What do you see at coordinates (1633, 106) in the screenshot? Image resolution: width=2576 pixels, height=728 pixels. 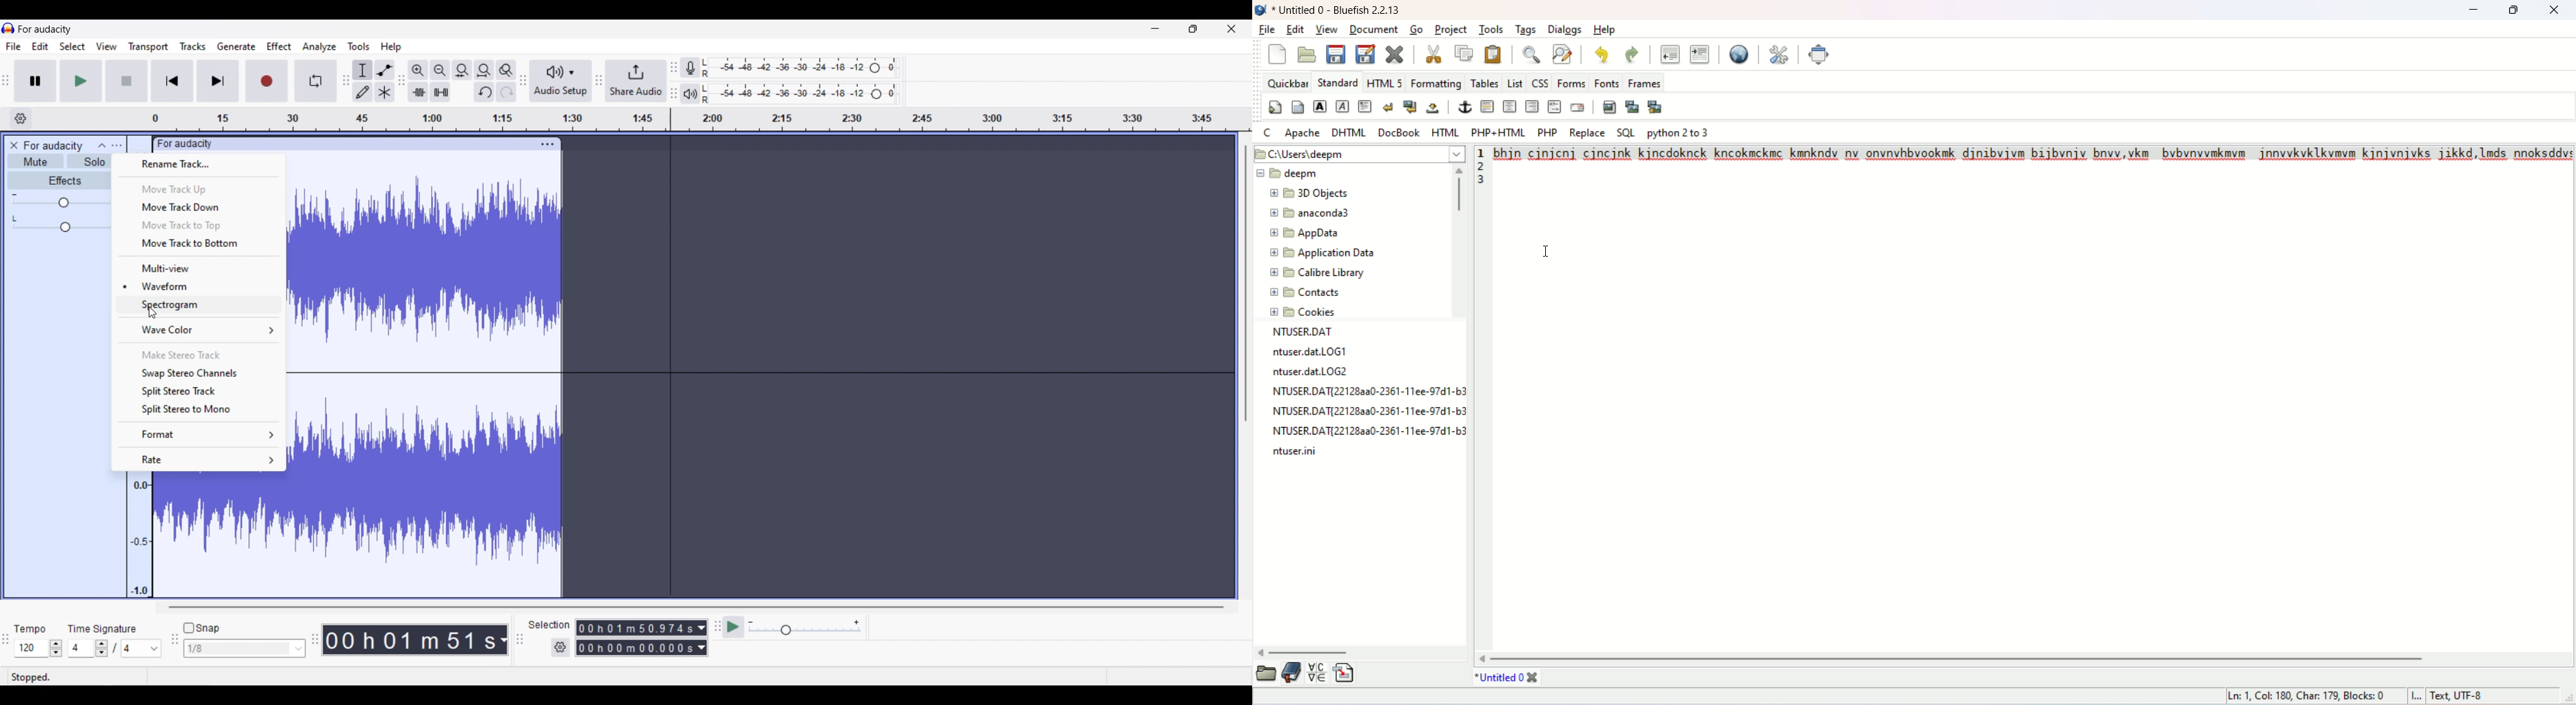 I see `insert thumbnail` at bounding box center [1633, 106].